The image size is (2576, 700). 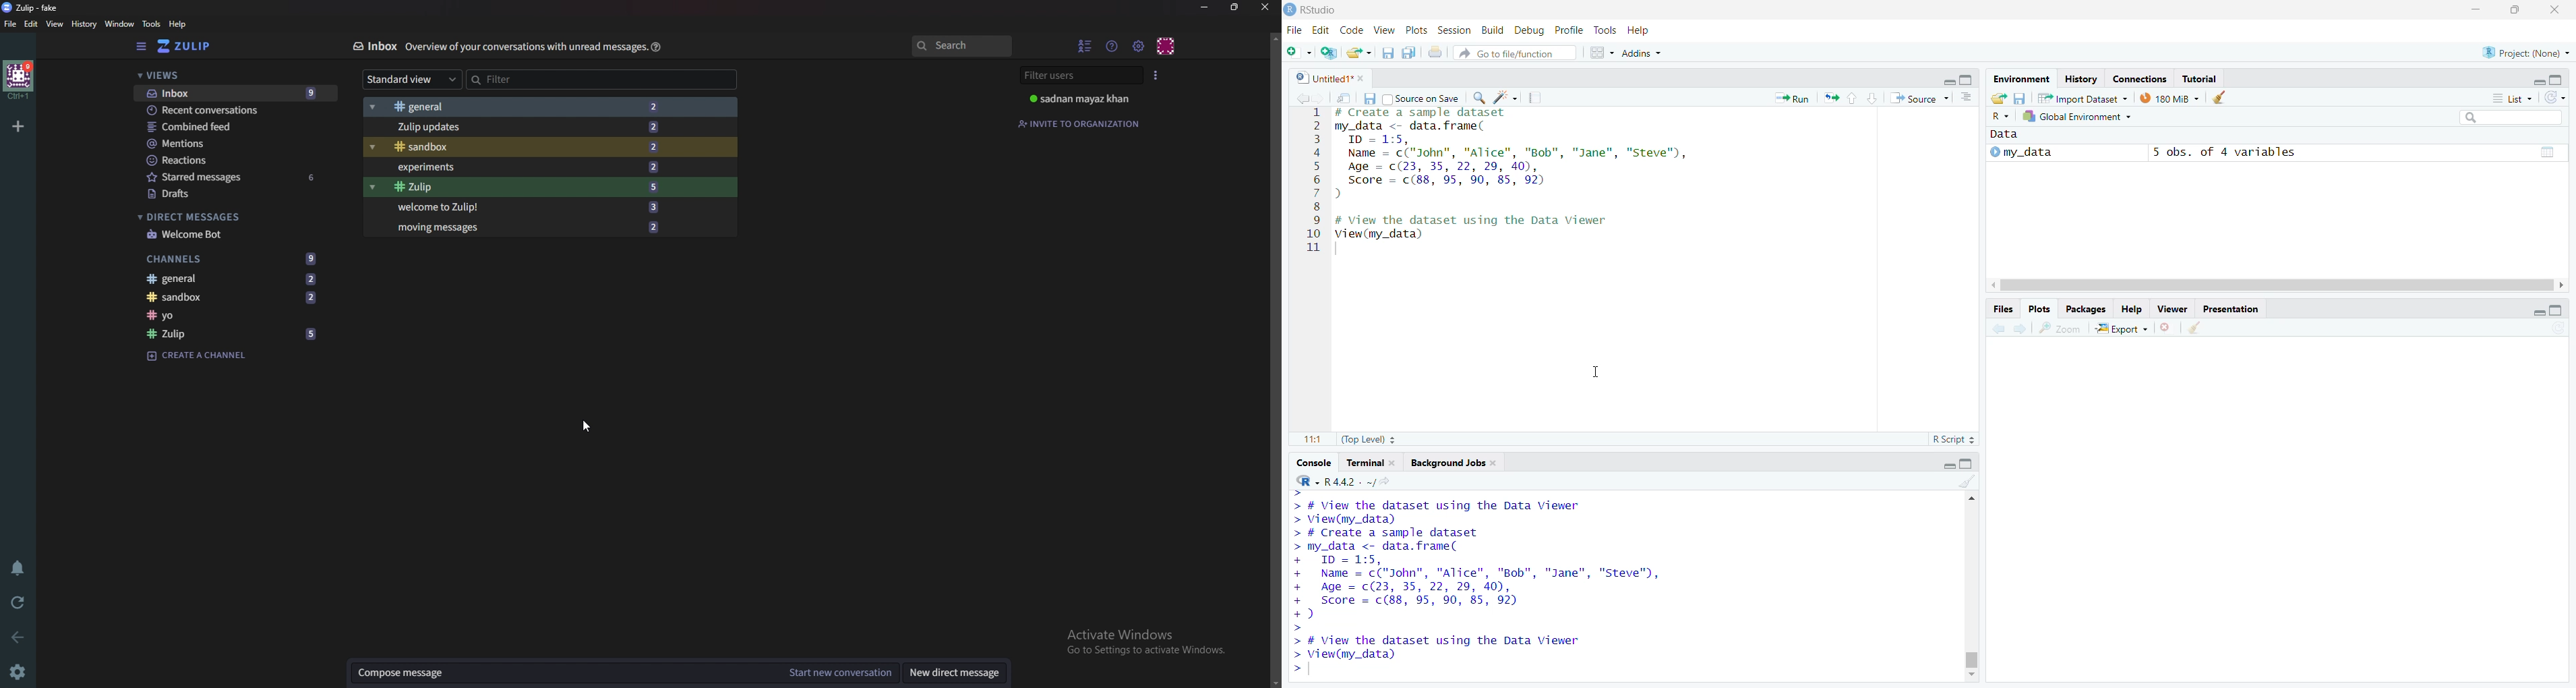 What do you see at coordinates (1371, 462) in the screenshot?
I see `Terminal` at bounding box center [1371, 462].